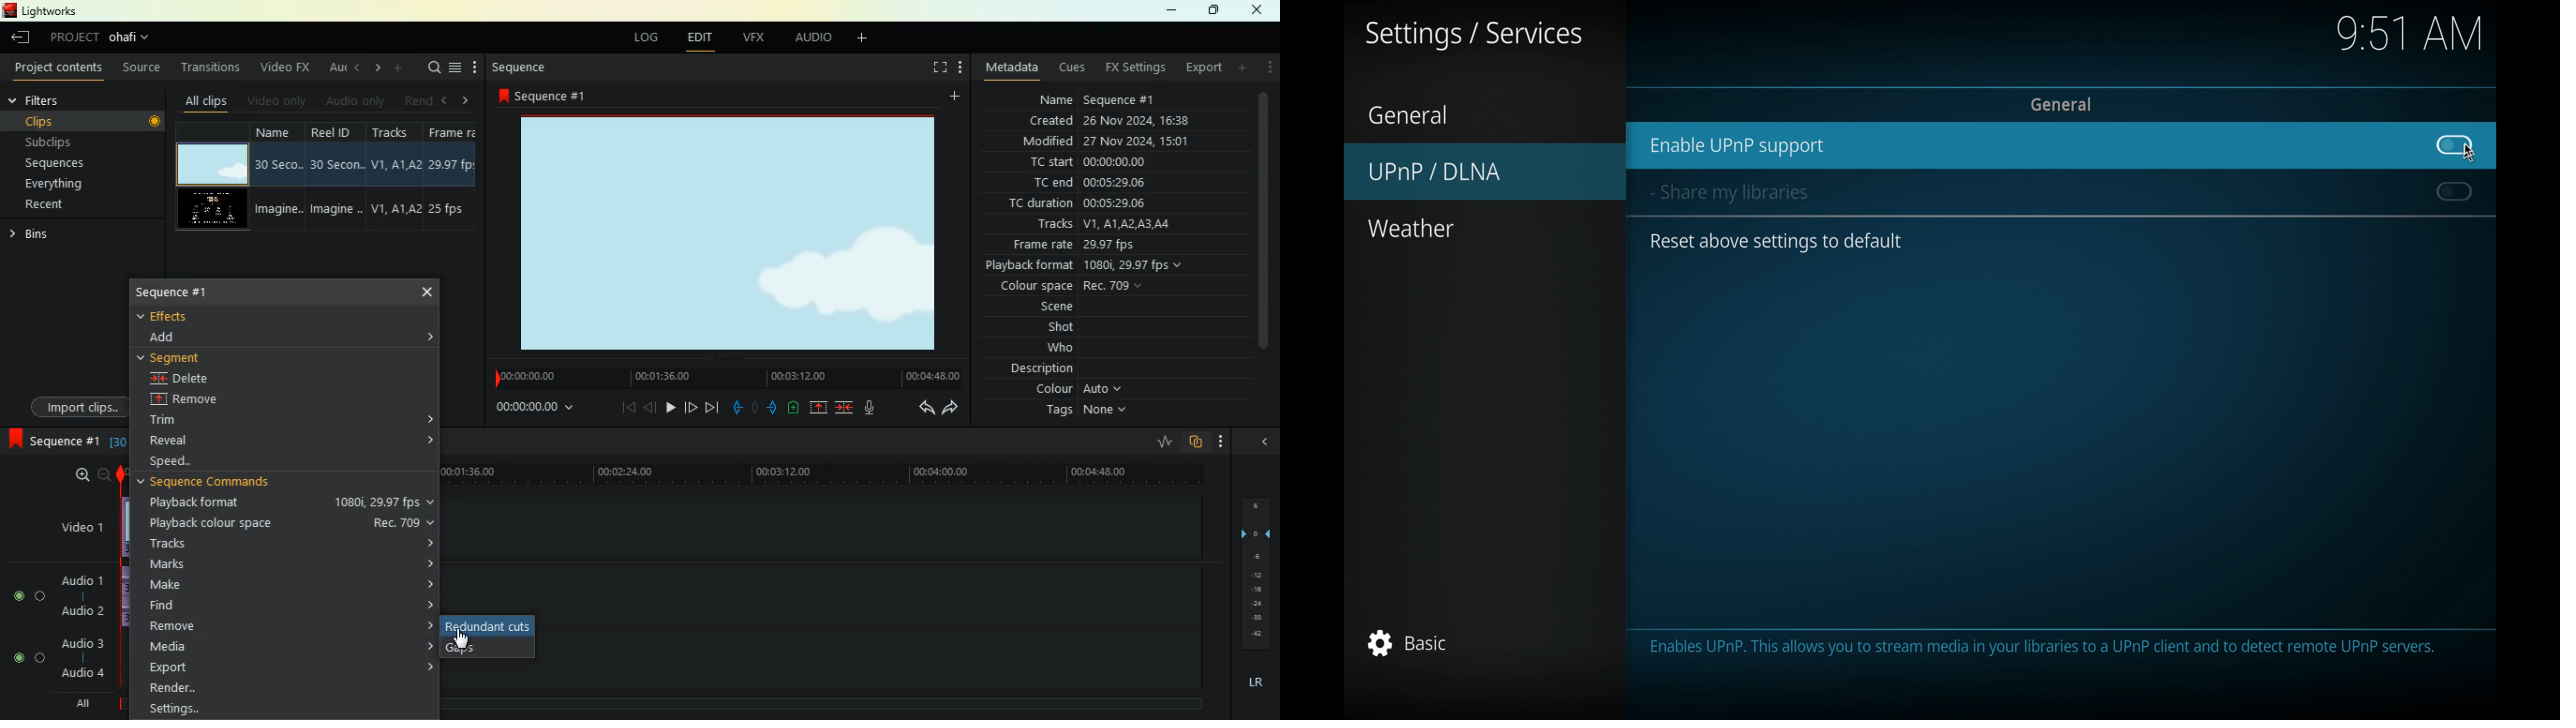 This screenshot has width=2576, height=728. I want to click on shot, so click(1067, 329).